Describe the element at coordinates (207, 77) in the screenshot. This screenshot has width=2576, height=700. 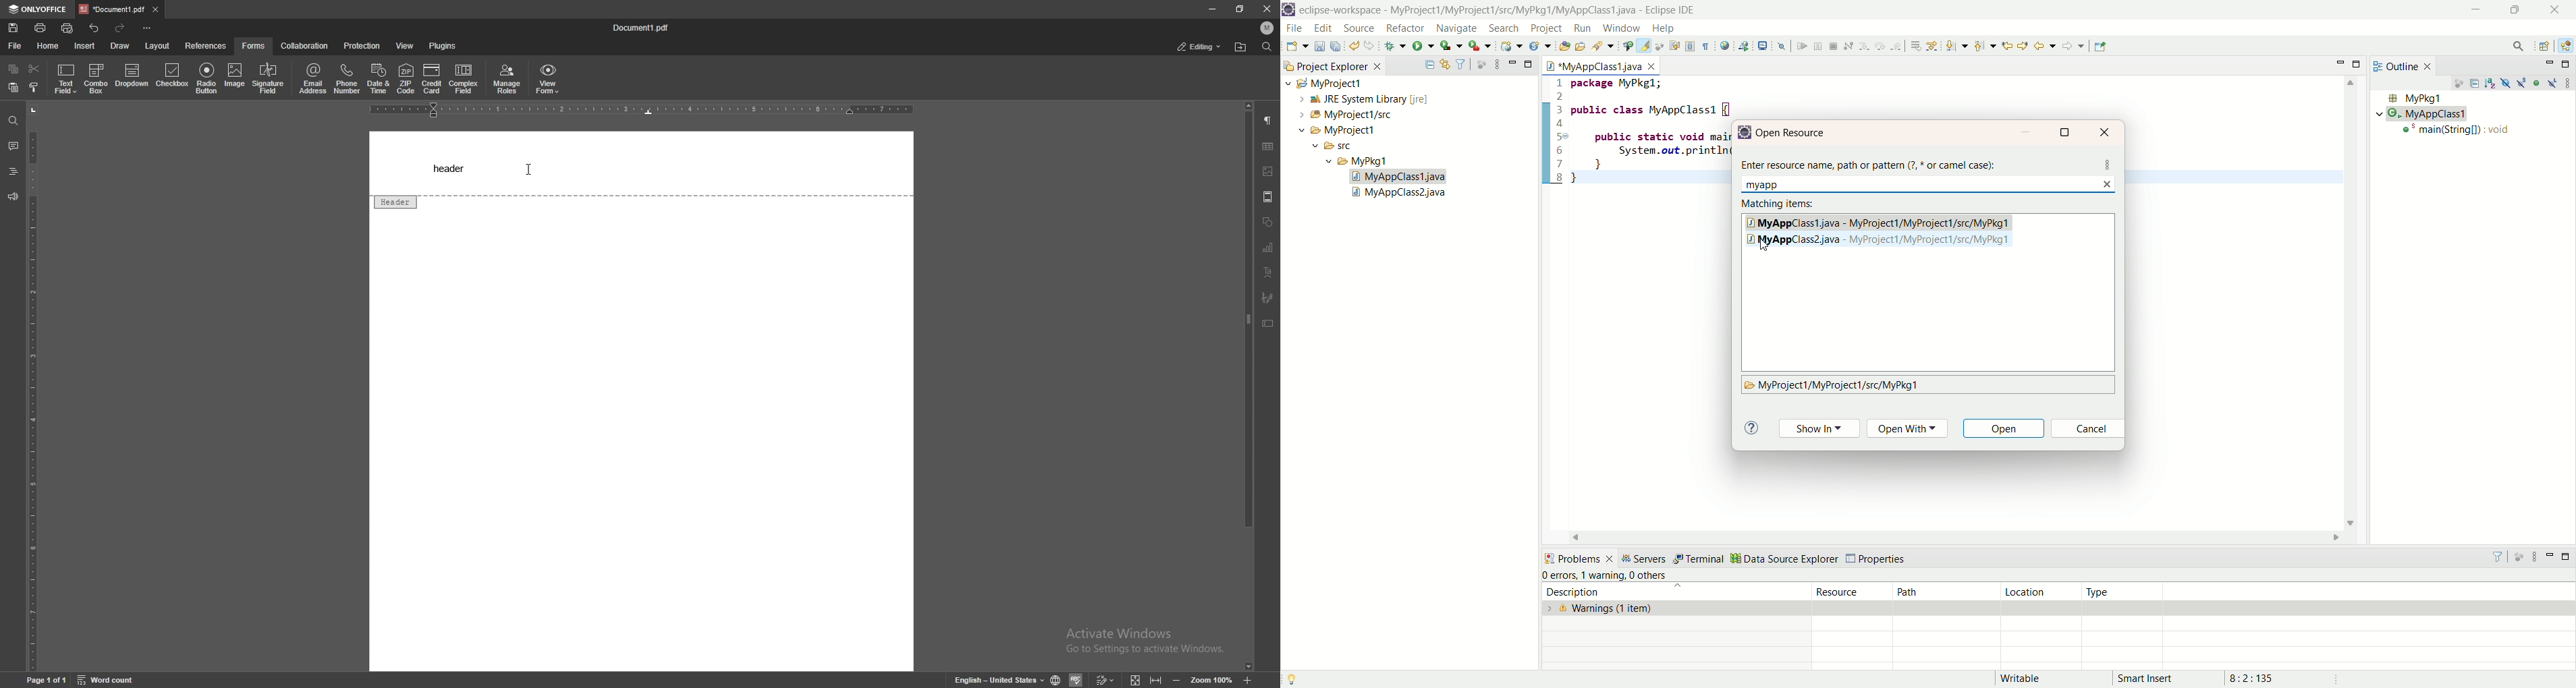
I see `radio button` at that location.